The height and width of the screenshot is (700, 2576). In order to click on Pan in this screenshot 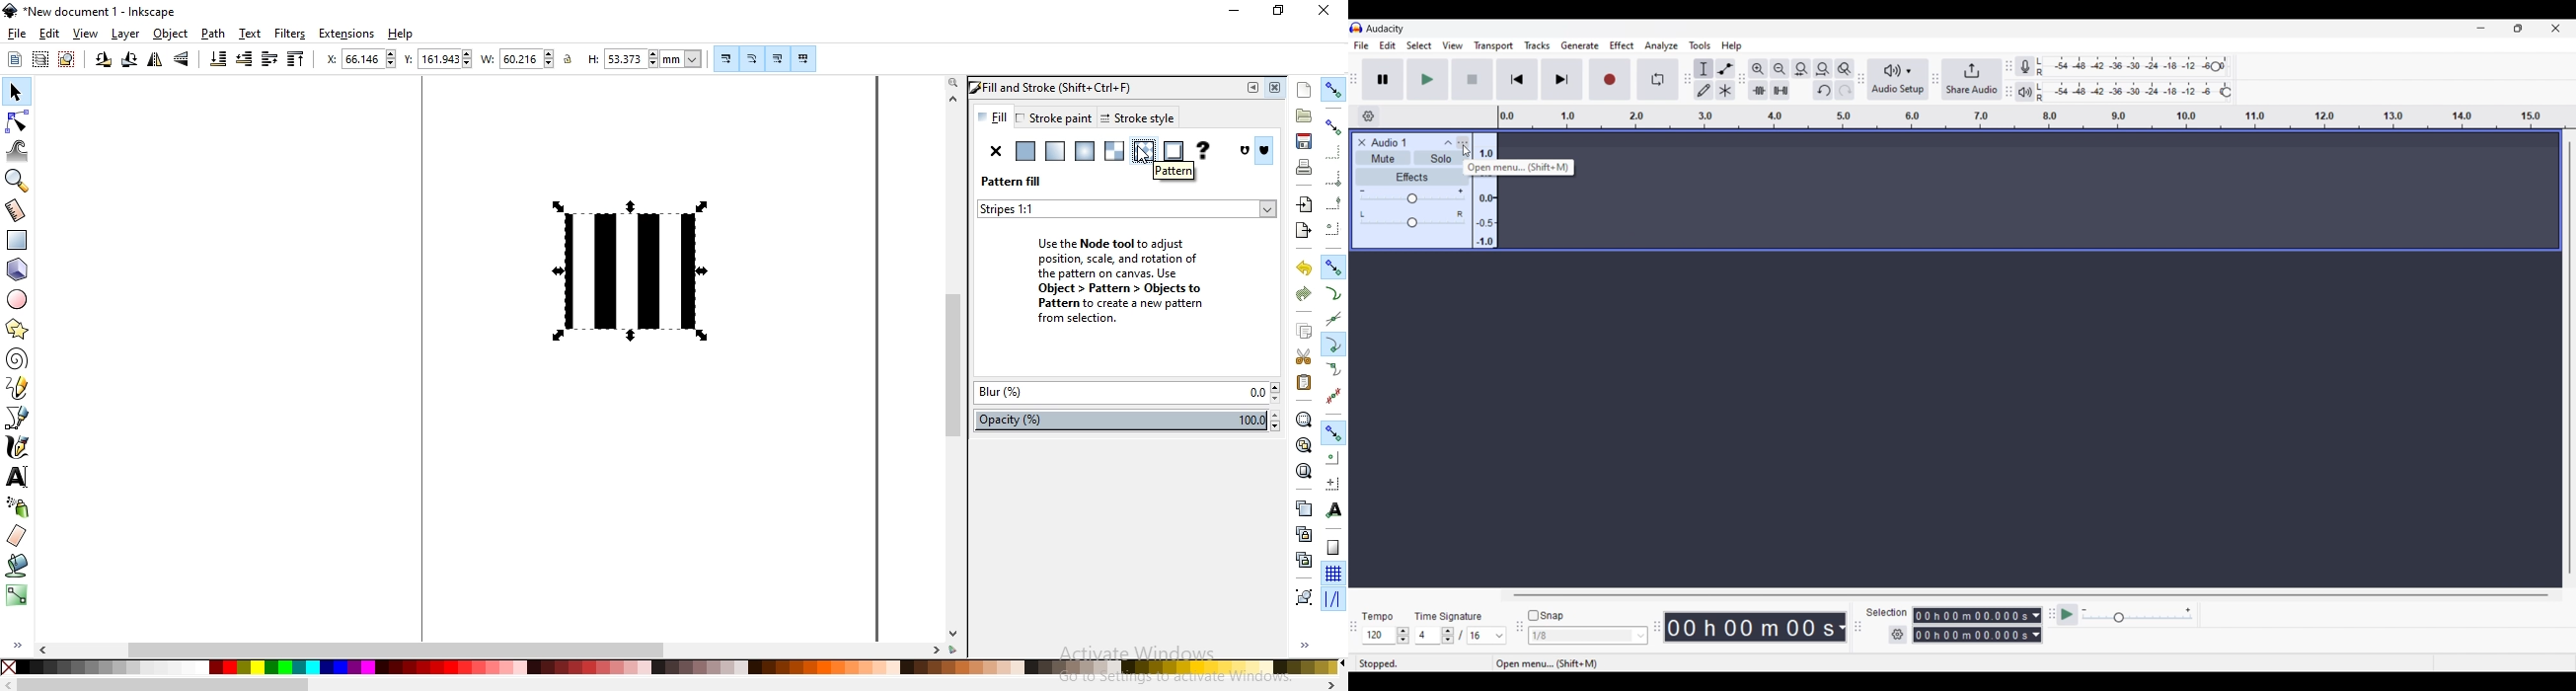, I will do `click(1412, 223)`.